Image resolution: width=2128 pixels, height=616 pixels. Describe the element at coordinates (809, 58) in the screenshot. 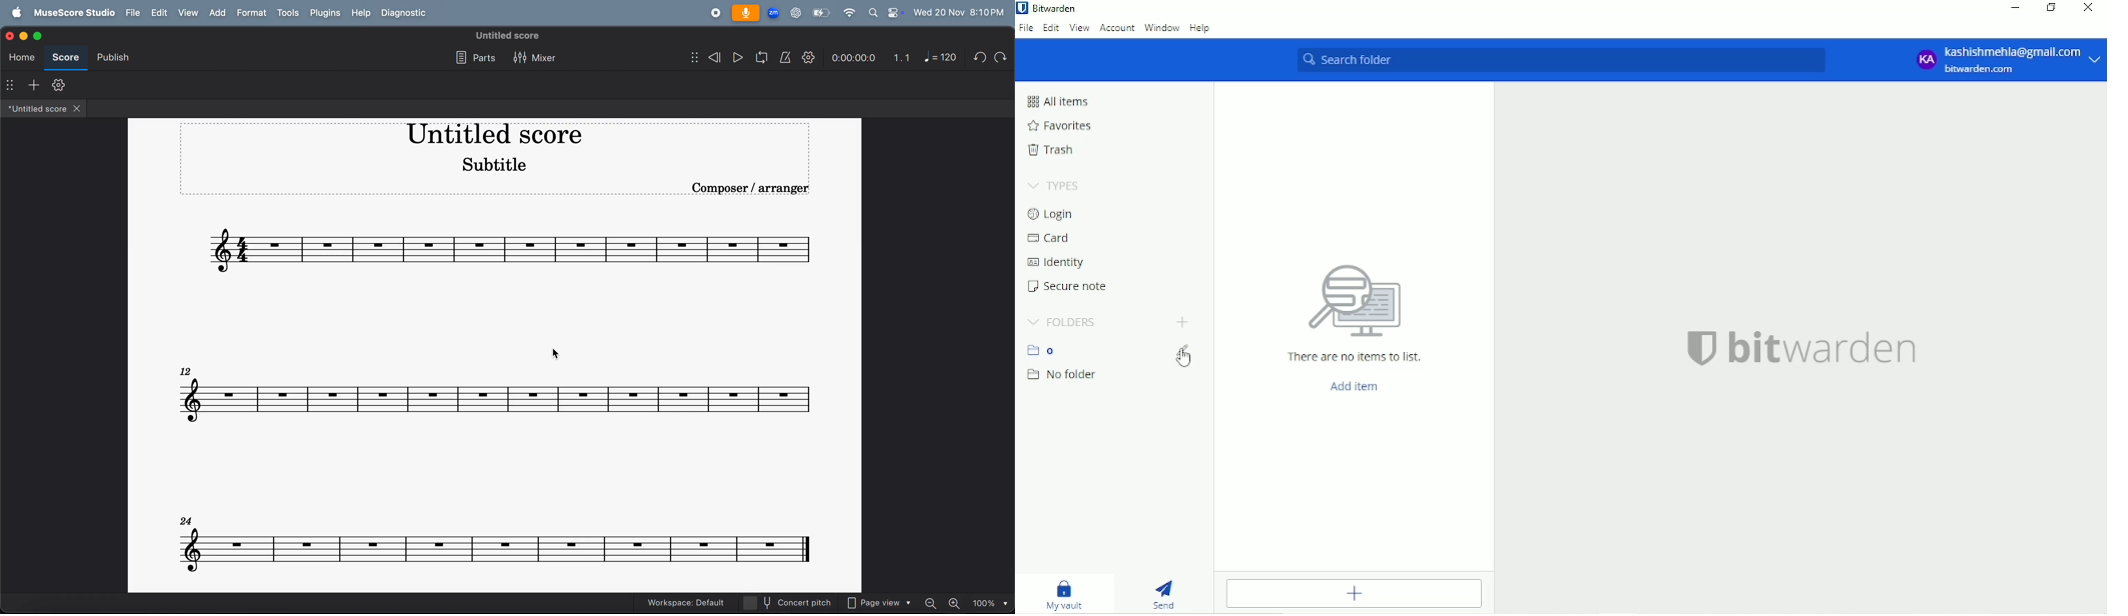

I see `playback setting` at that location.